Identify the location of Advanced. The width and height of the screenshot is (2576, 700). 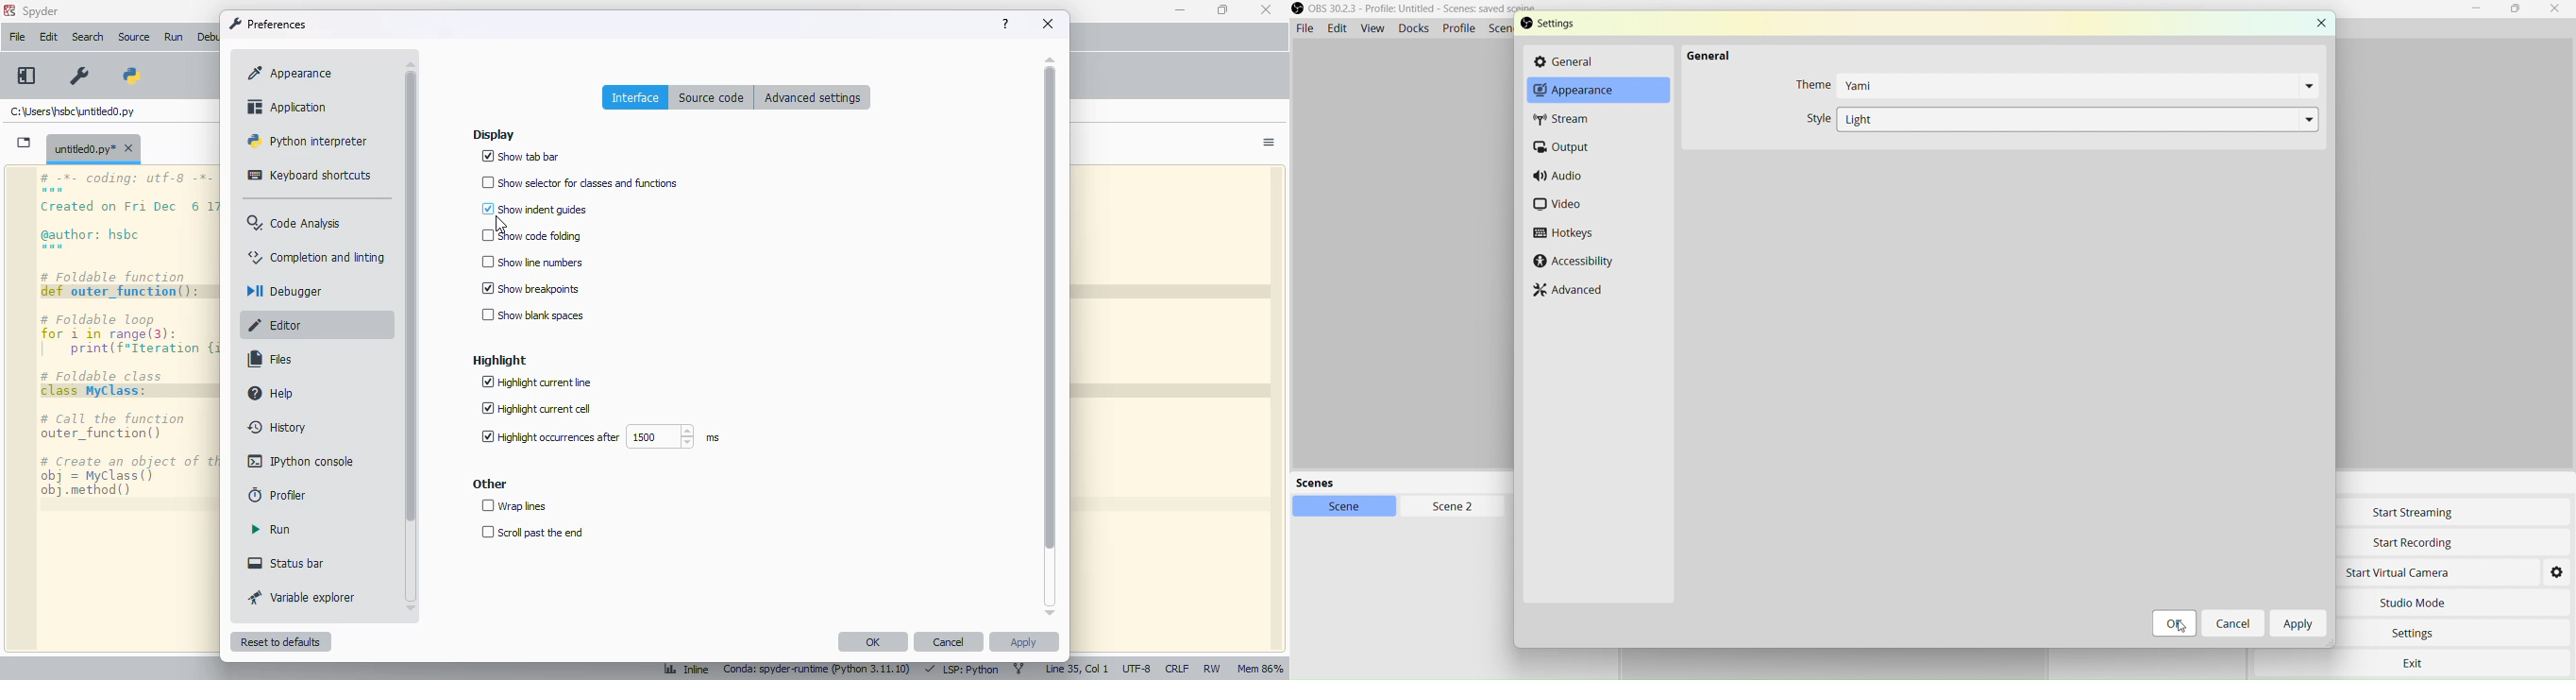
(1576, 291).